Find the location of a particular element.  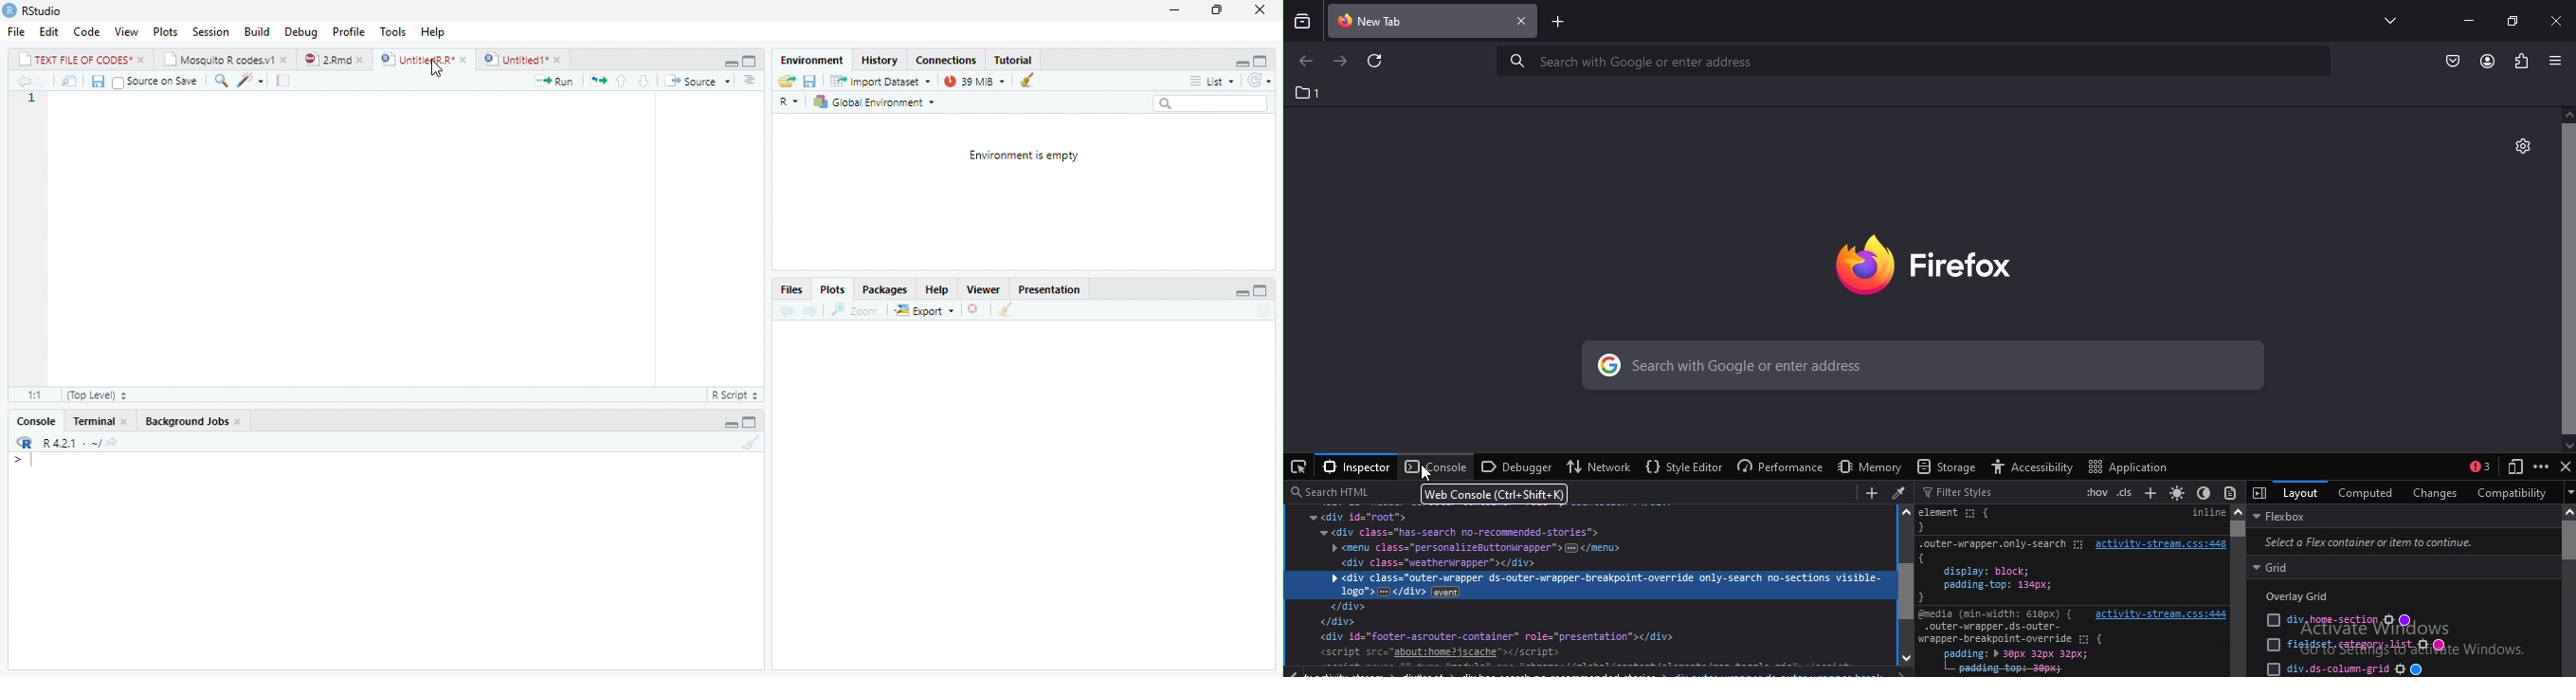

Tools is located at coordinates (393, 31).